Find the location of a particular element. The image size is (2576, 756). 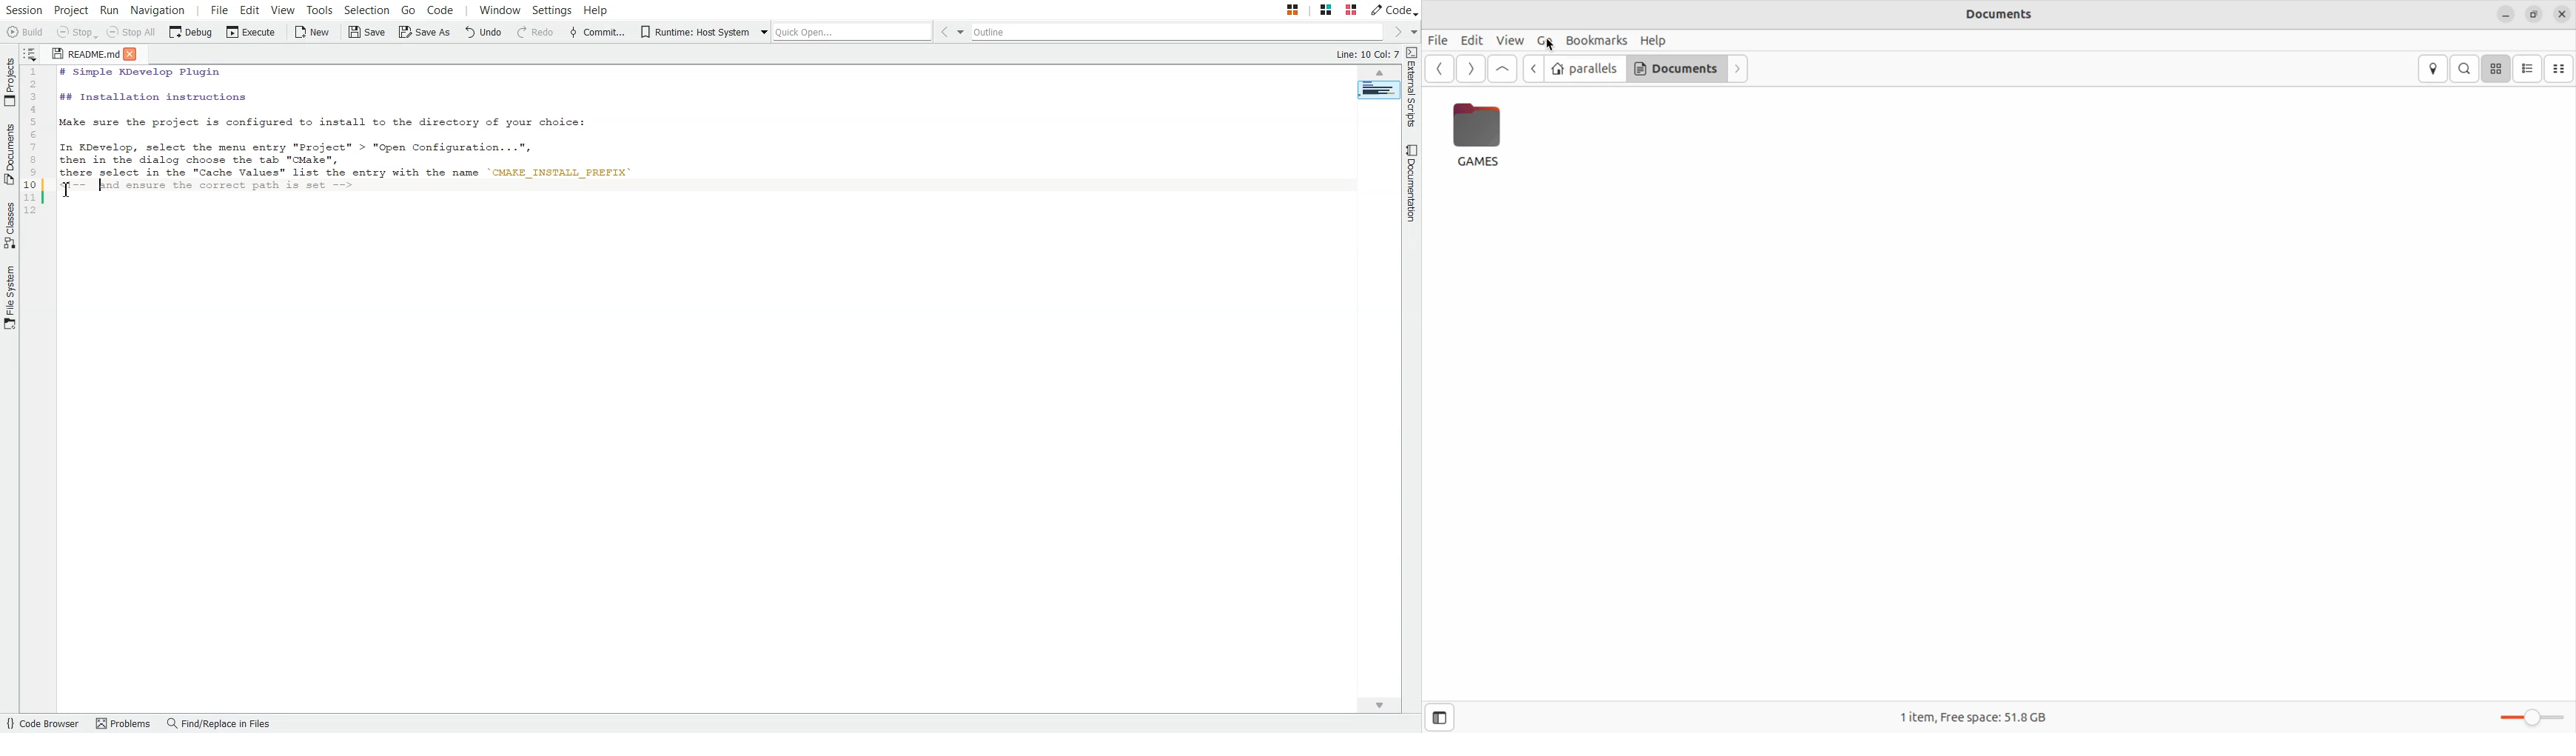

list view is located at coordinates (2529, 67).